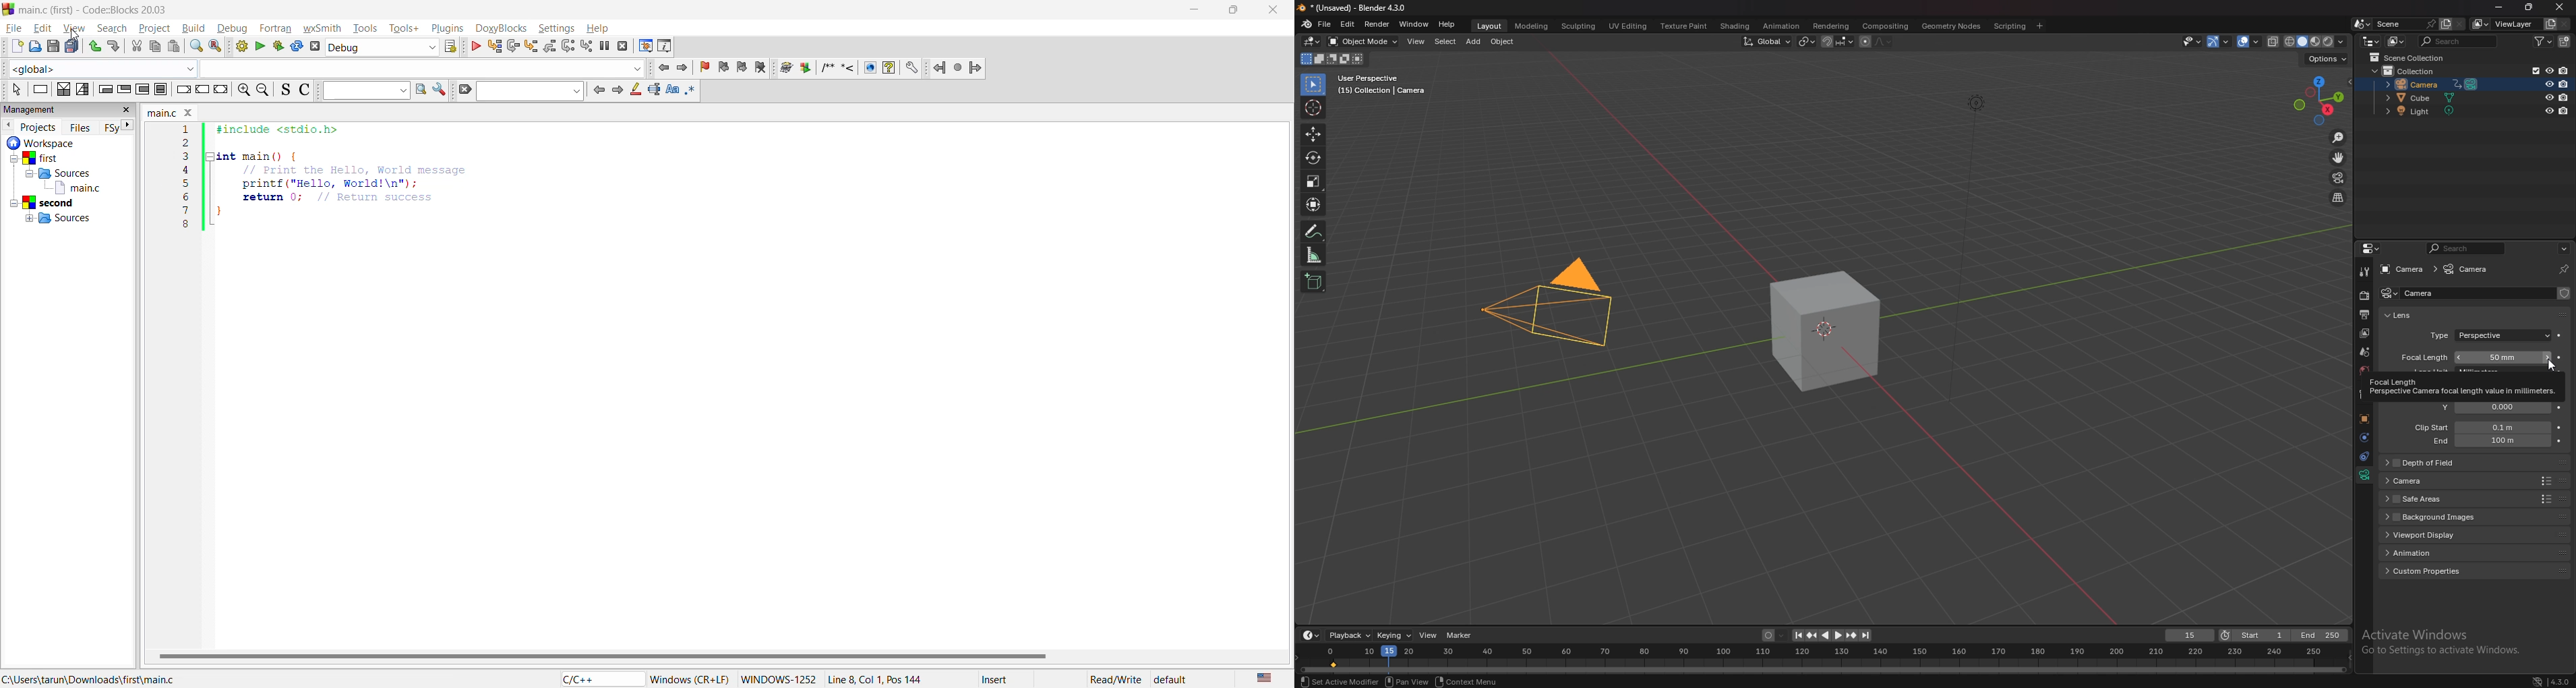  I want to click on sculpting, so click(1578, 27).